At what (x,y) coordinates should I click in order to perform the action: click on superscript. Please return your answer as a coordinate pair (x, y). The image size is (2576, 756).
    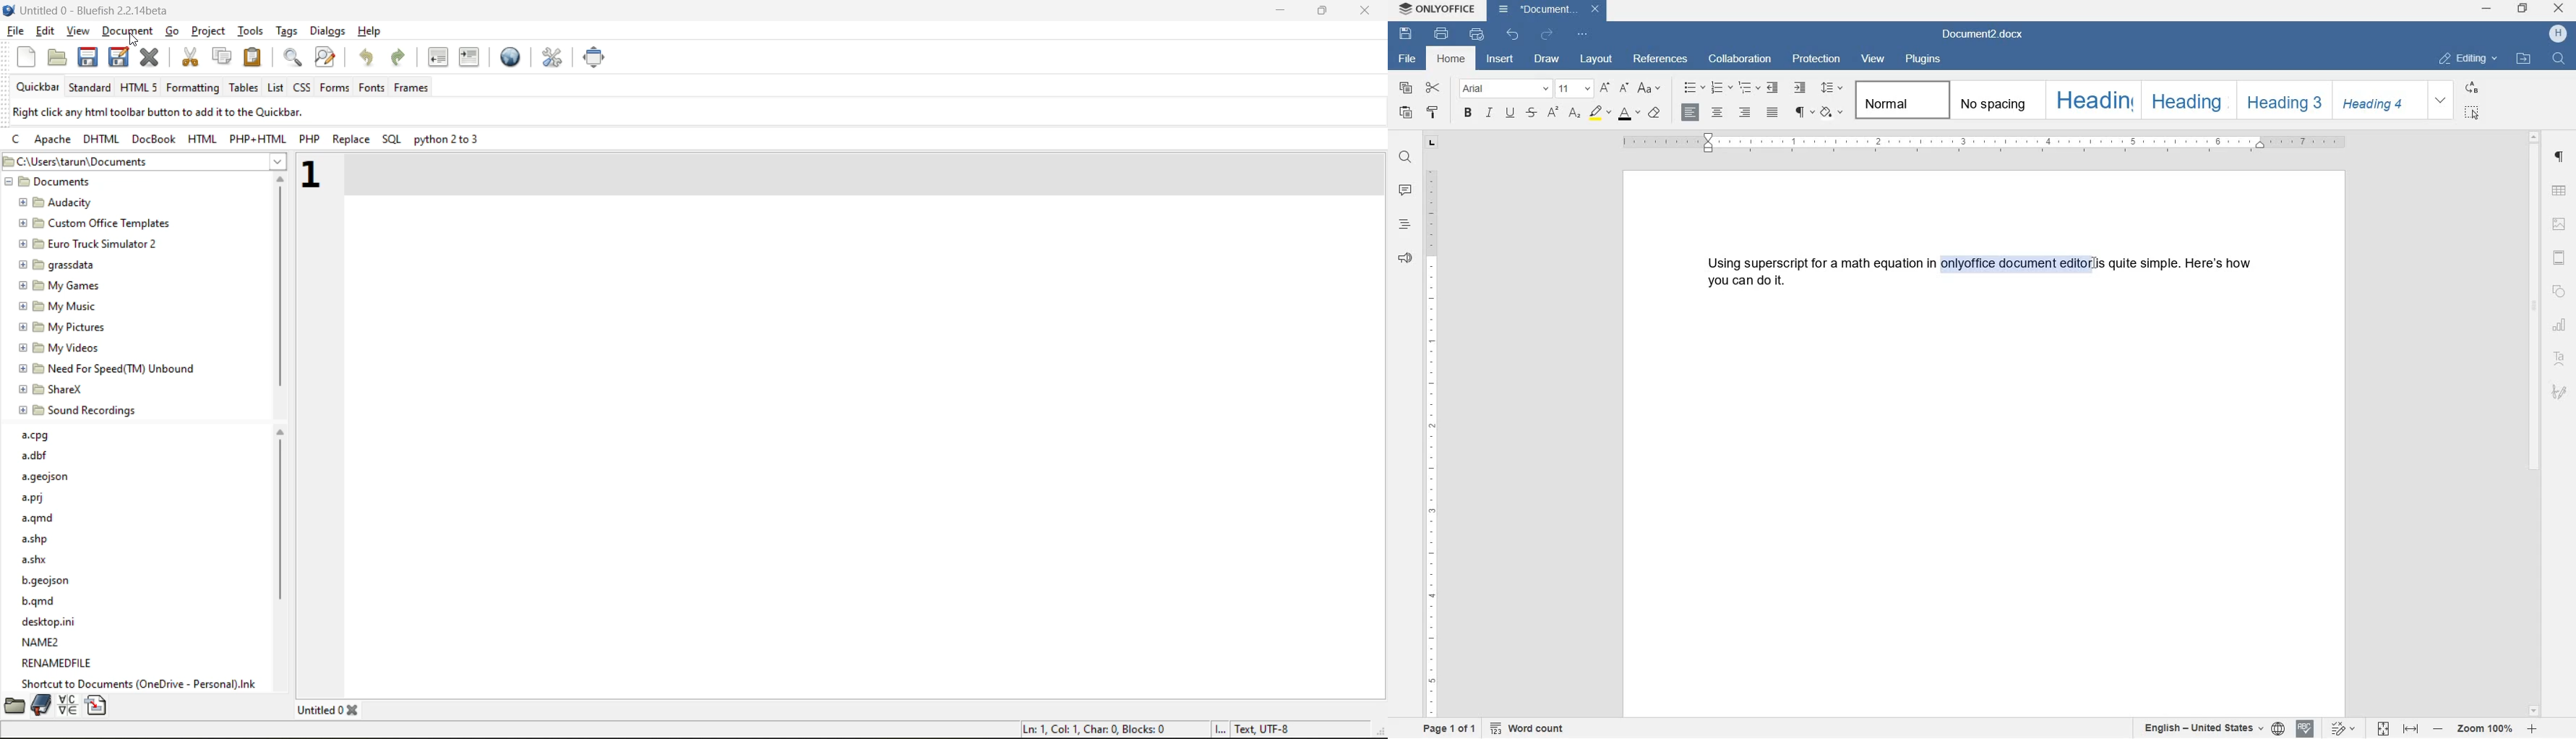
    Looking at the image, I should click on (1553, 113).